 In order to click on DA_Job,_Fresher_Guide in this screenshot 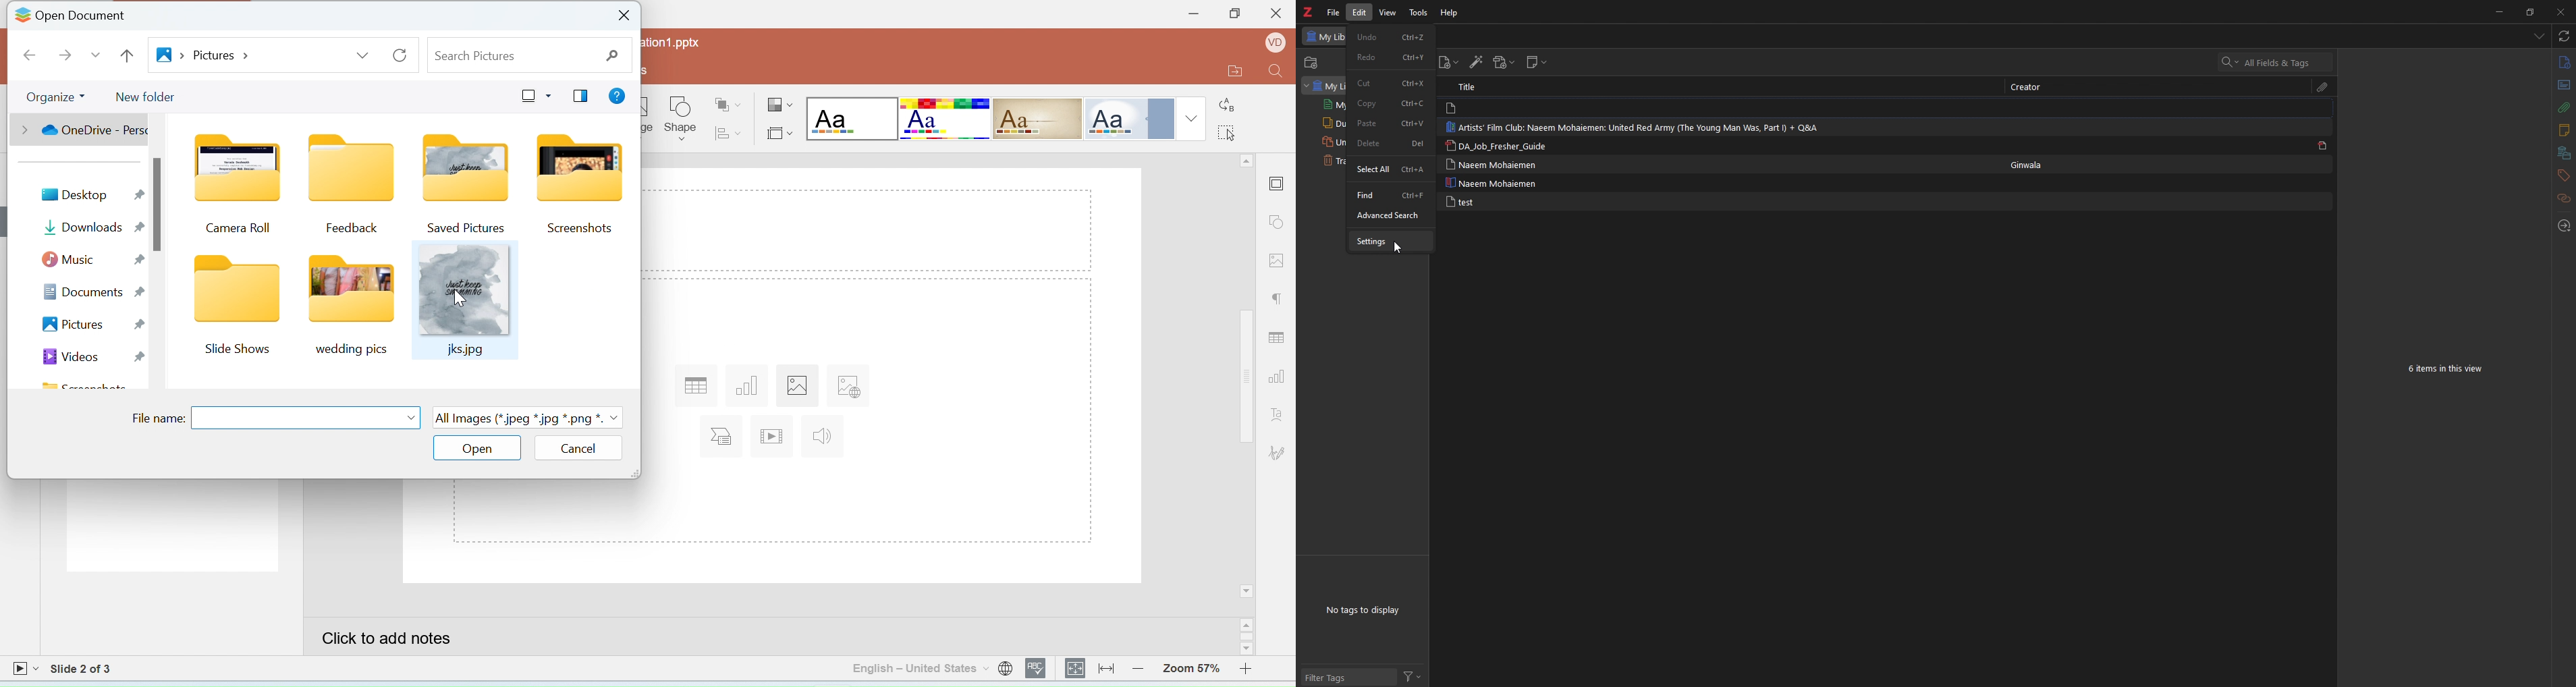, I will do `click(1504, 145)`.